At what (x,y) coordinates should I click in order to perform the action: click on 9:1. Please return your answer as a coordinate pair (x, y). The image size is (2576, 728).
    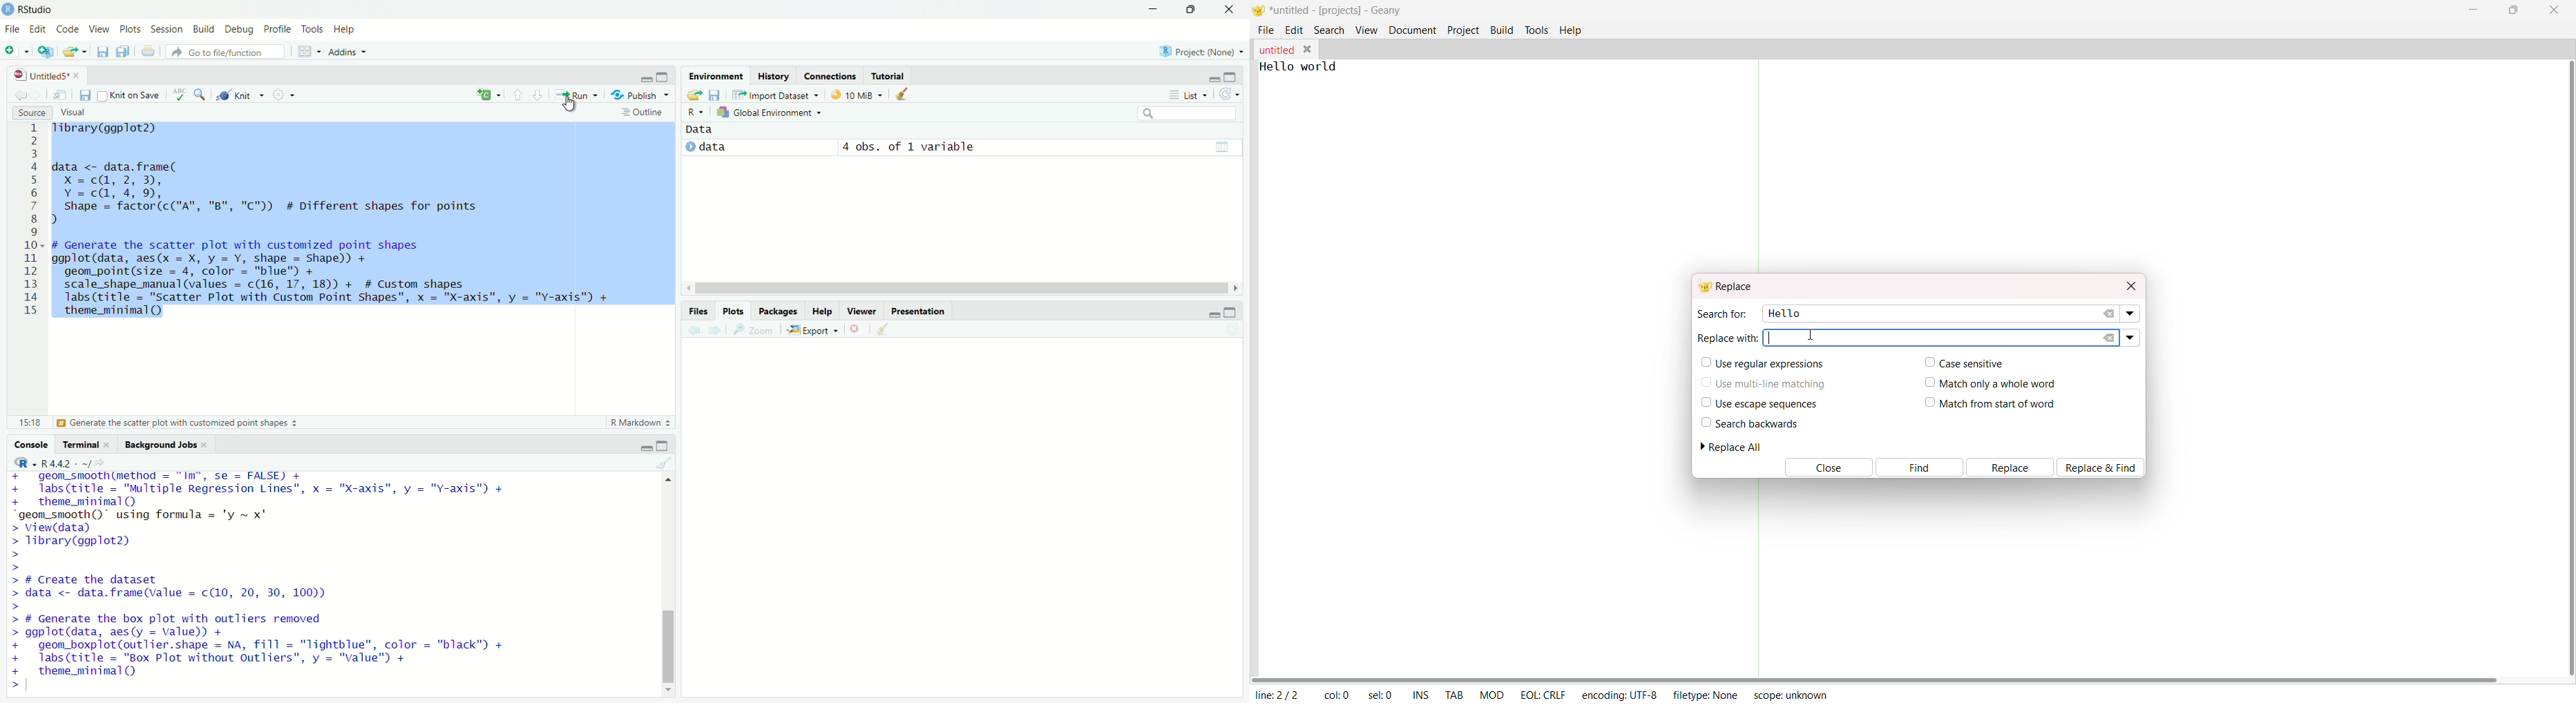
    Looking at the image, I should click on (29, 422).